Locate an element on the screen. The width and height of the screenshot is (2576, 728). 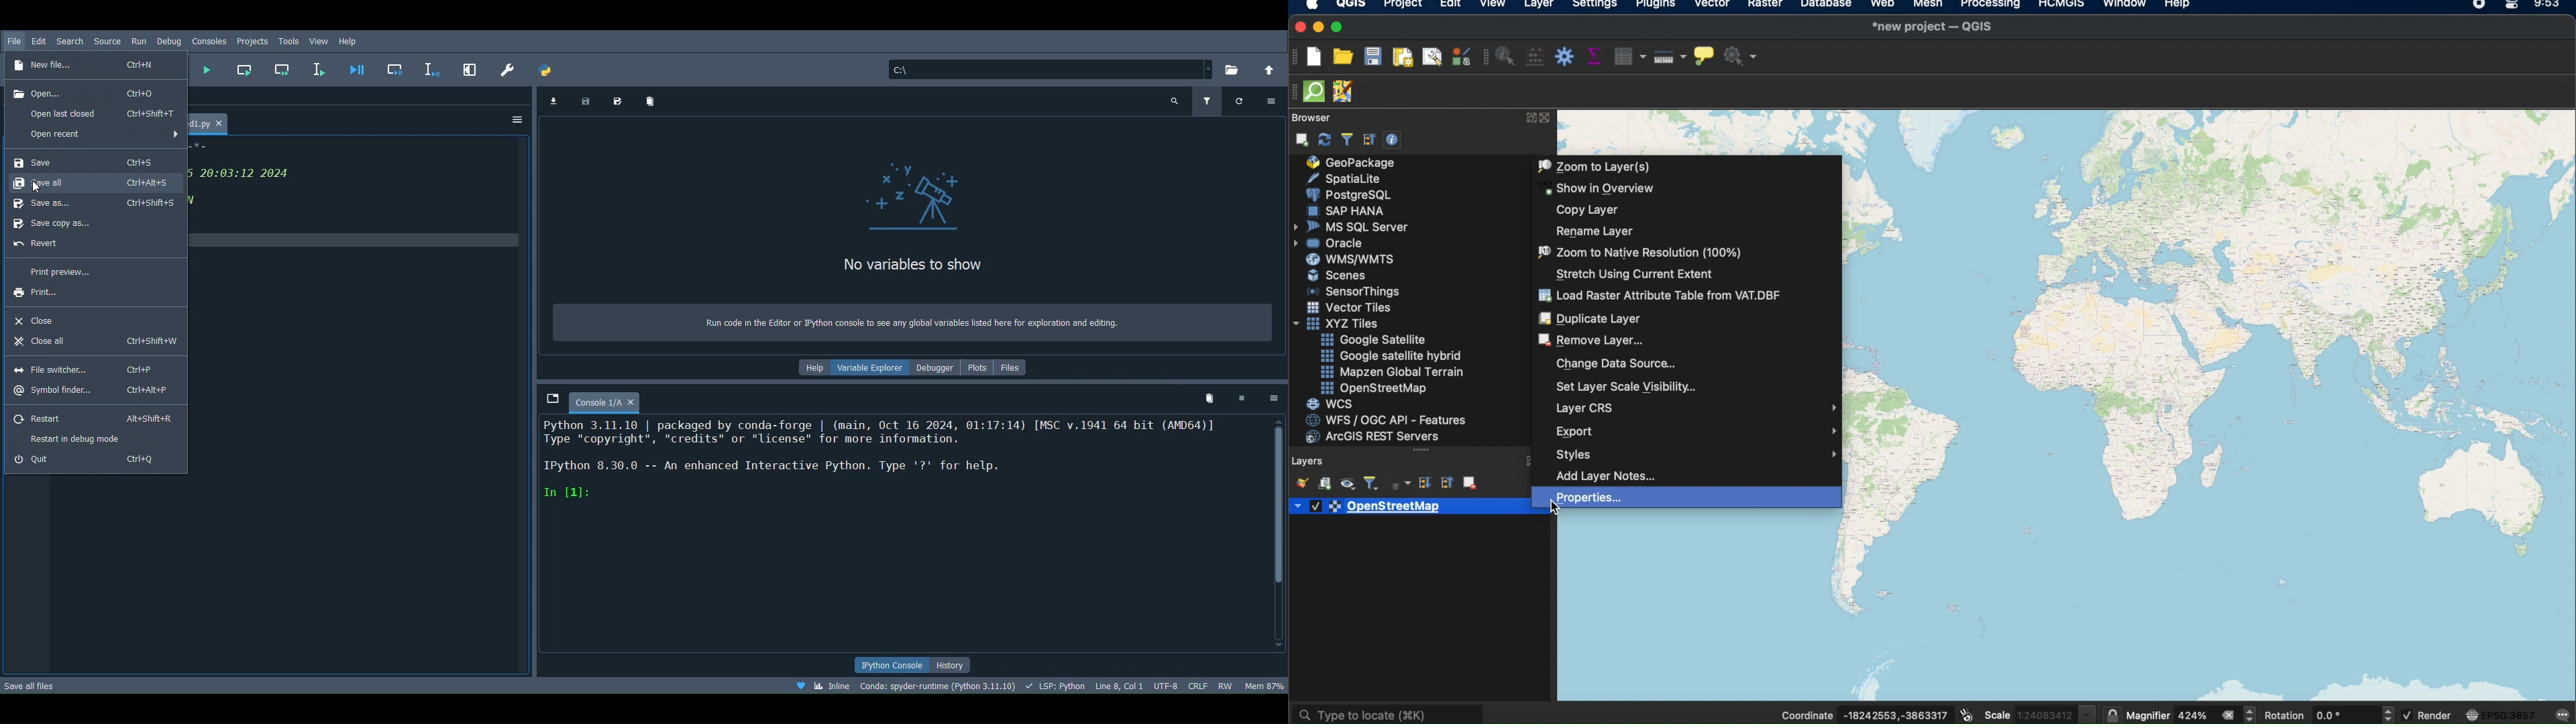
Run current cell and go to the next one (Shift + Return) is located at coordinates (285, 69).